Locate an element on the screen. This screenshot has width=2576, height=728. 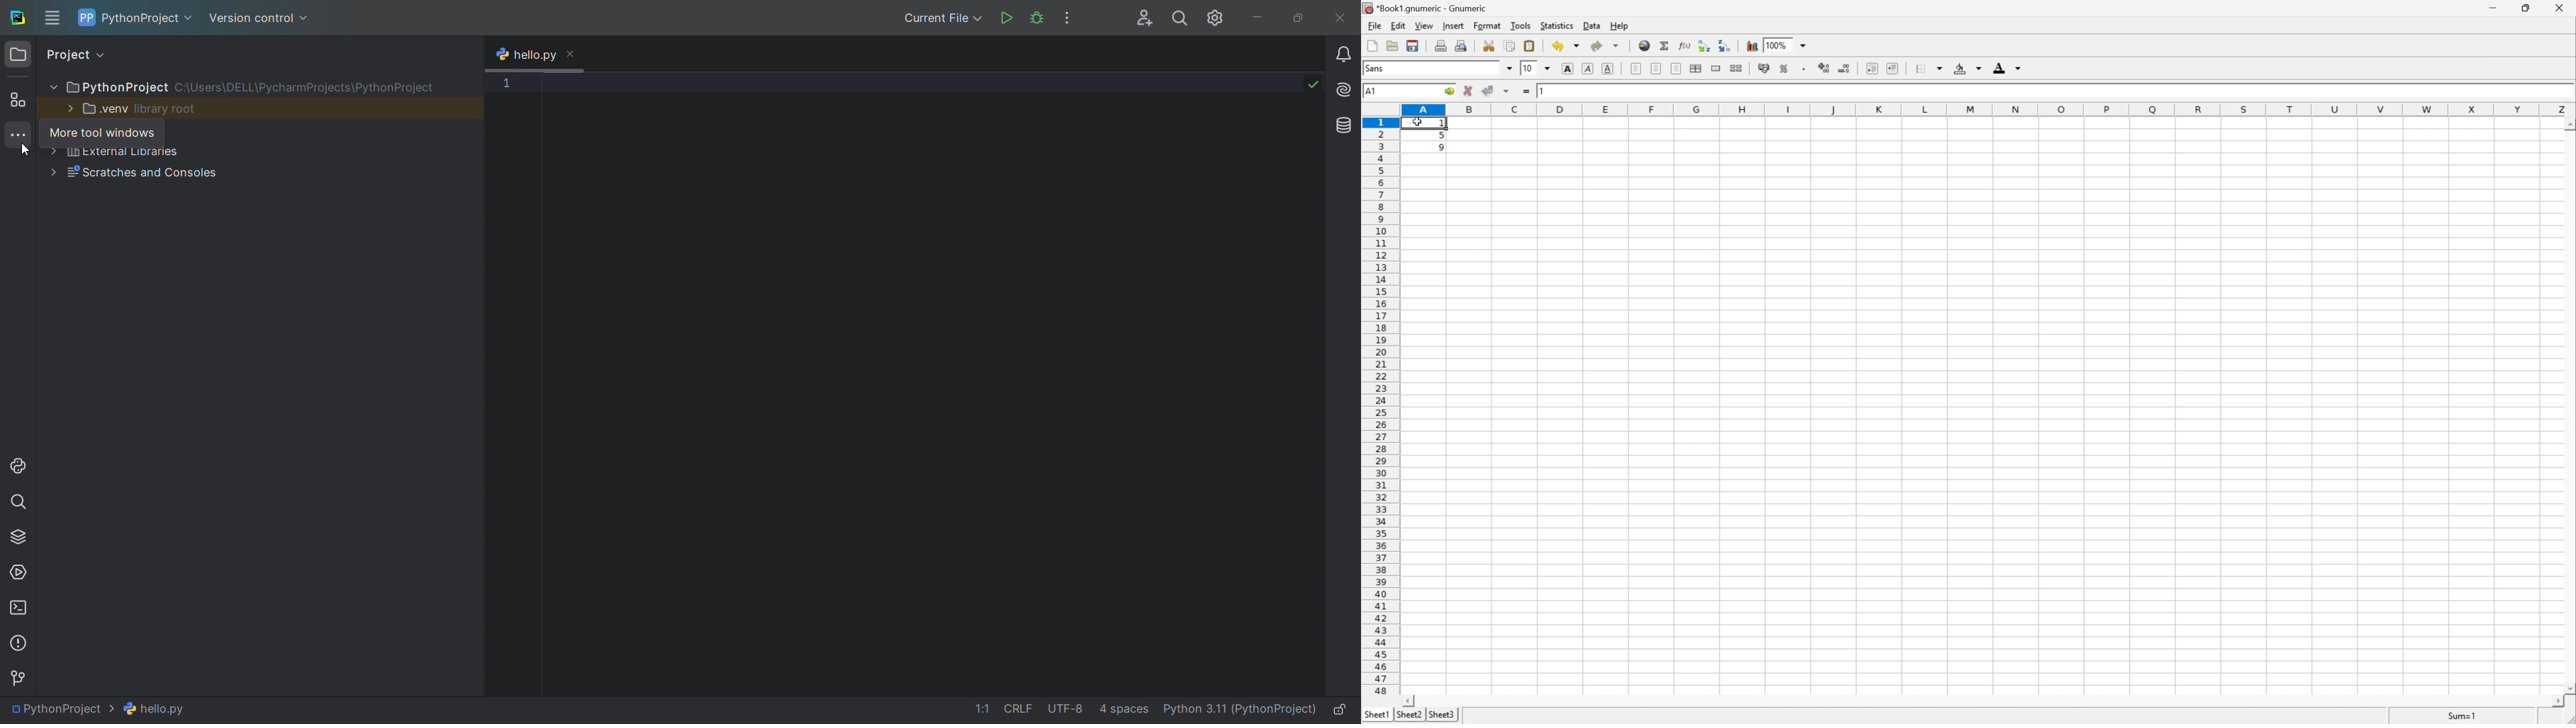
C:\Users\DELL\PycharmProjects\PythonProject is located at coordinates (308, 87).